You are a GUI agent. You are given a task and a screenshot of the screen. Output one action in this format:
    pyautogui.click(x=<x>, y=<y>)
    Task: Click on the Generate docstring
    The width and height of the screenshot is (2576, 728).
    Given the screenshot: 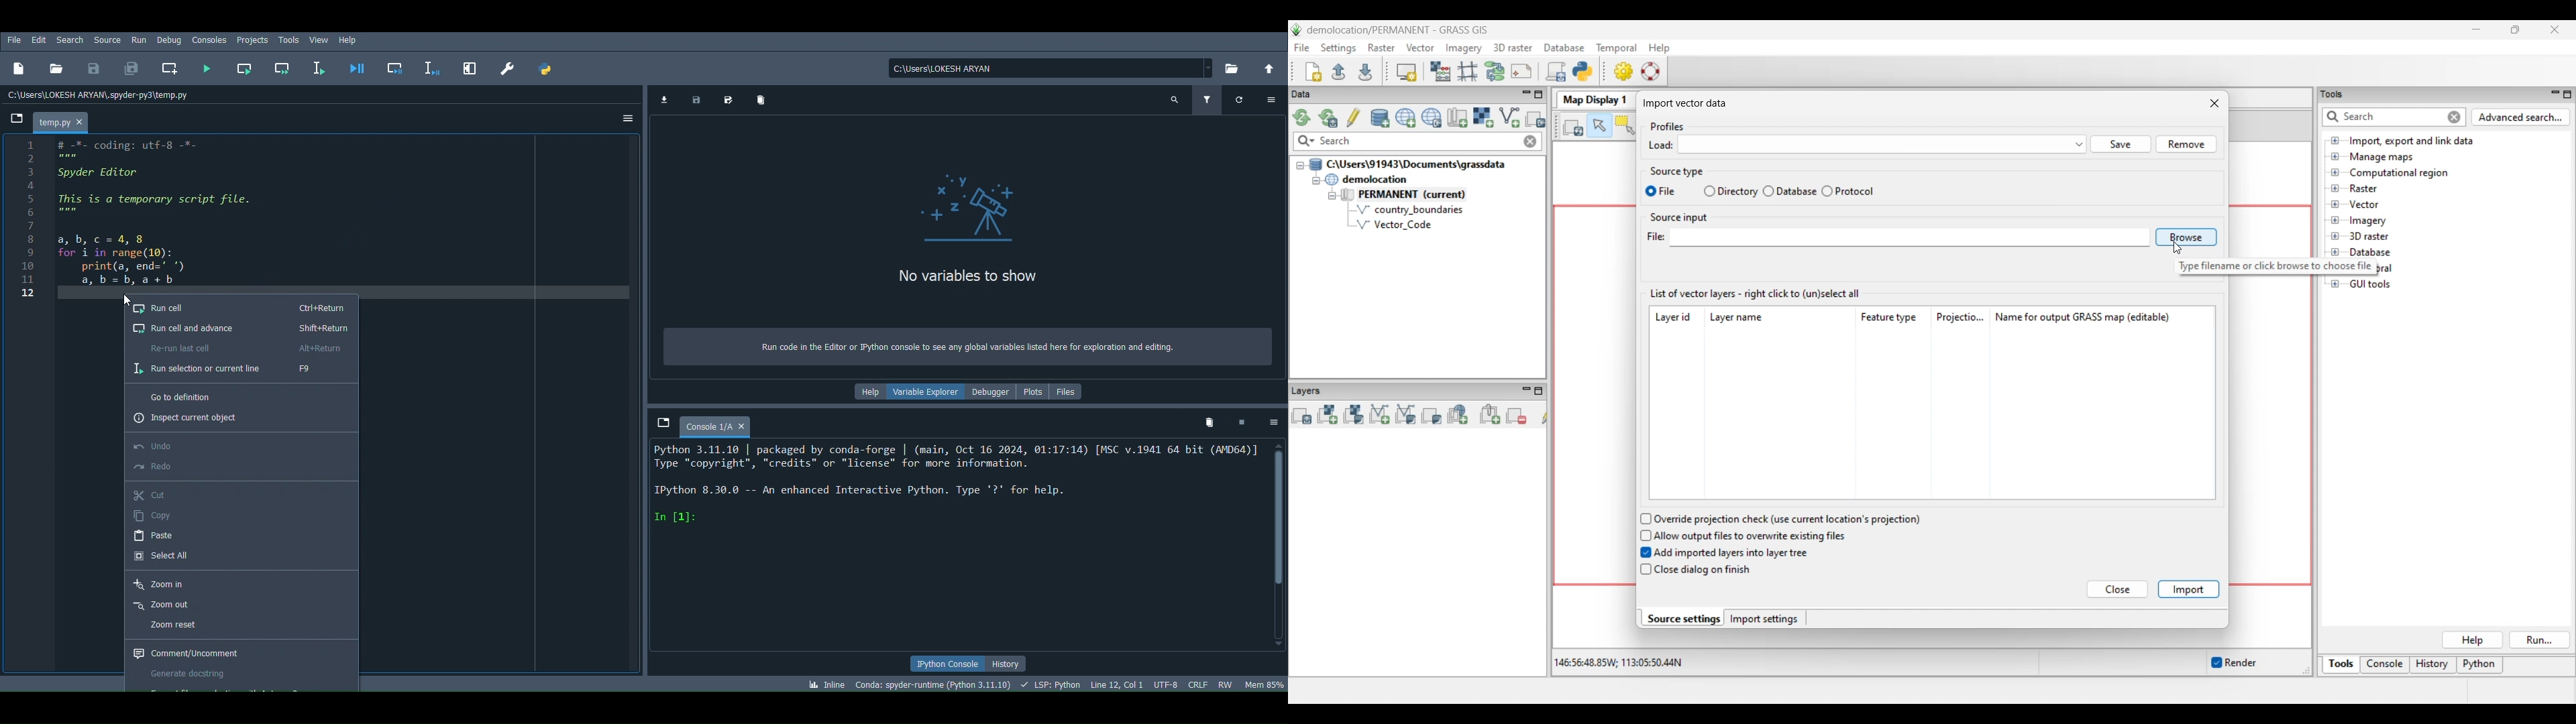 What is the action you would take?
    pyautogui.click(x=240, y=672)
    